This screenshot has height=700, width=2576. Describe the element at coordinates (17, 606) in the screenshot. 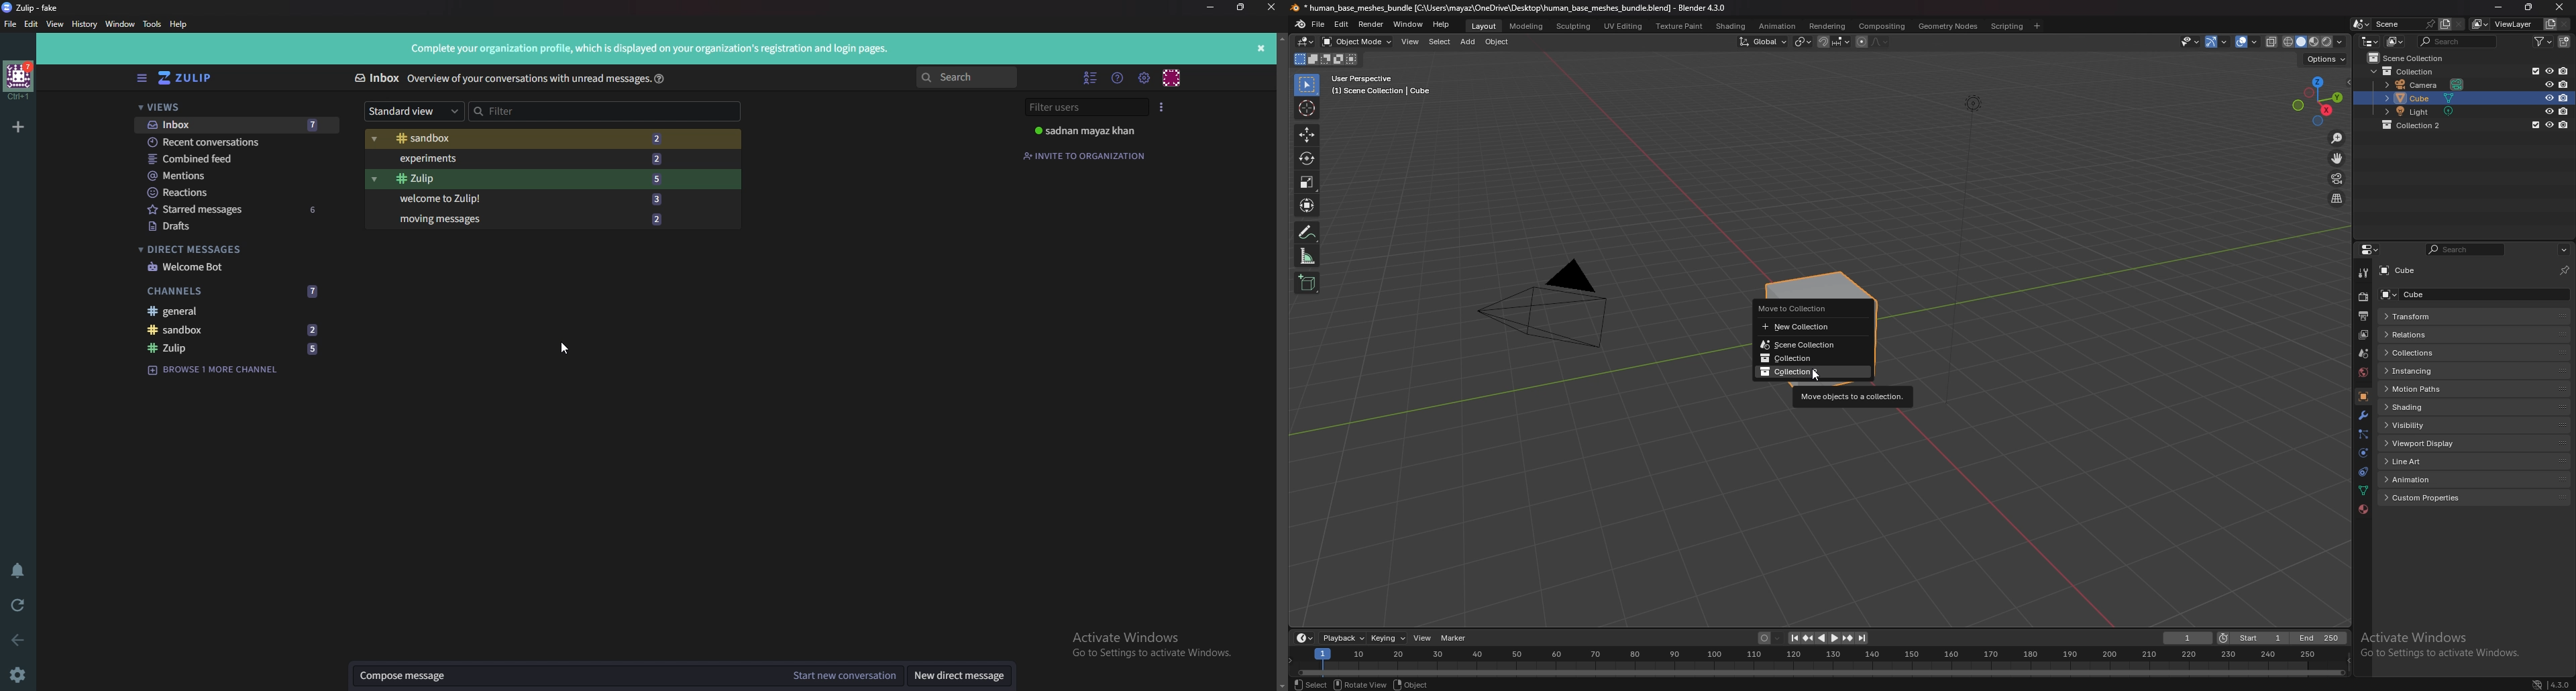

I see `Reload` at that location.